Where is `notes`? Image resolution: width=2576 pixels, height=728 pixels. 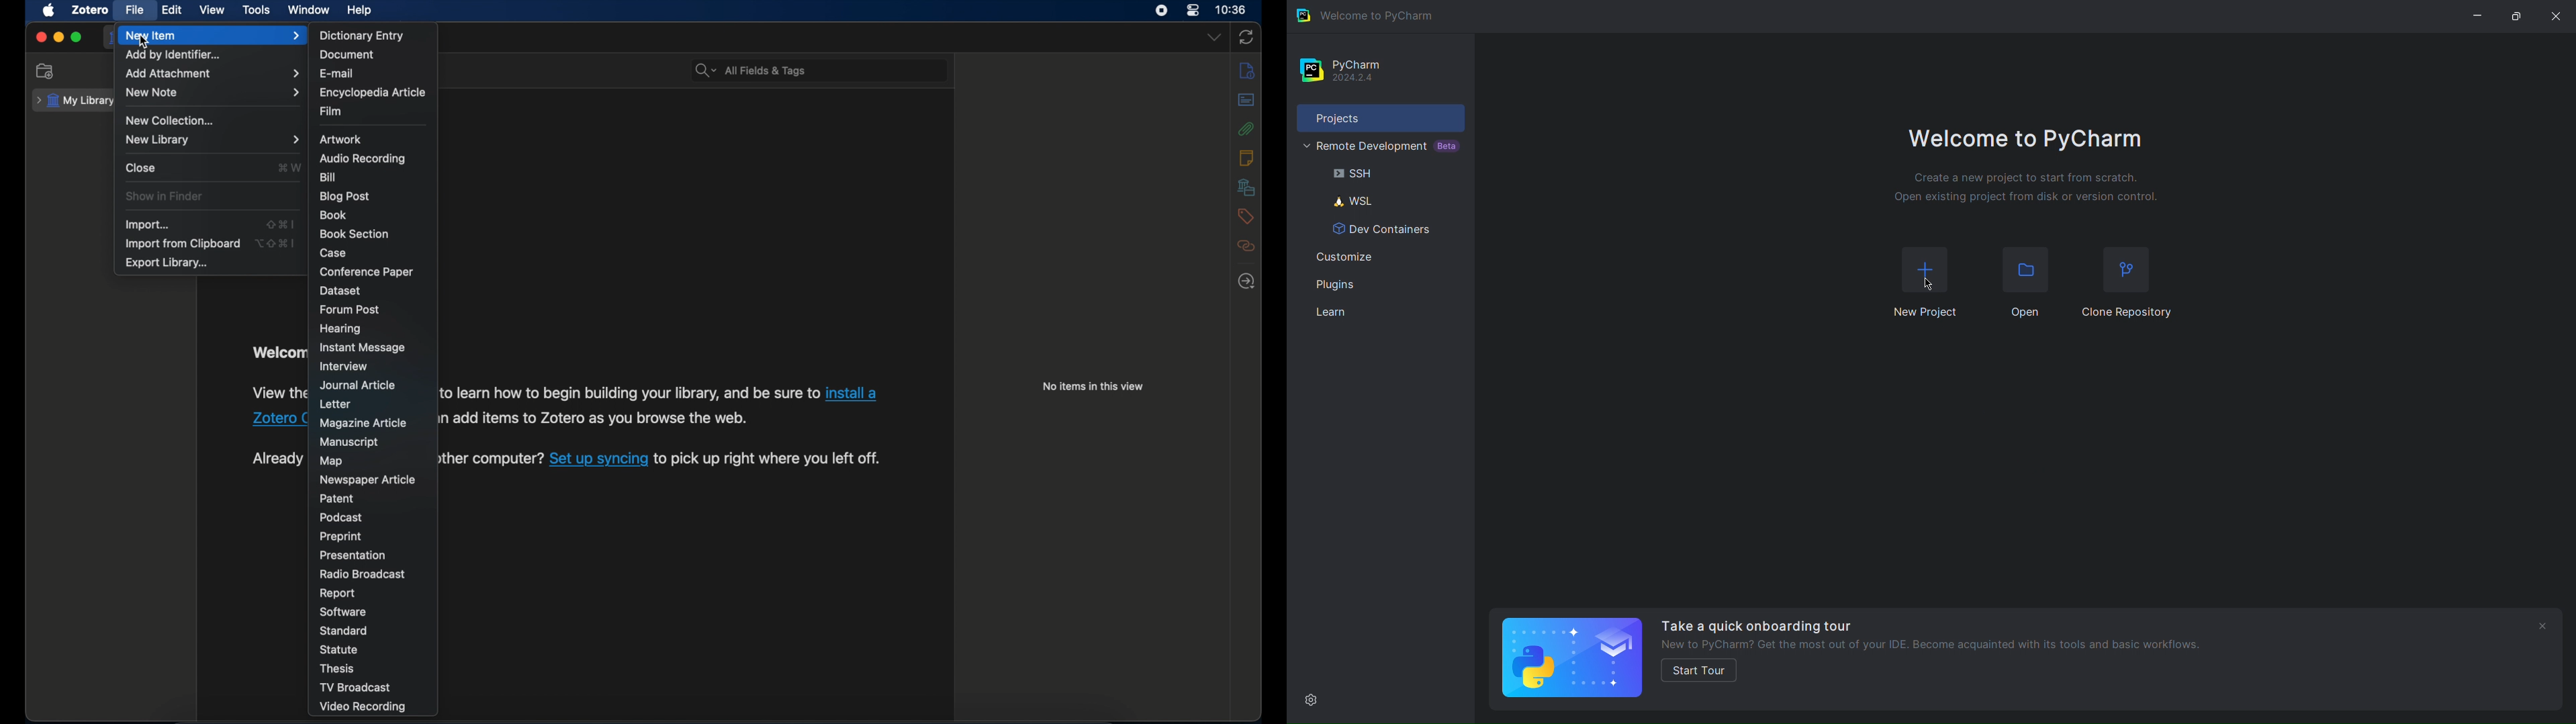
notes is located at coordinates (1246, 158).